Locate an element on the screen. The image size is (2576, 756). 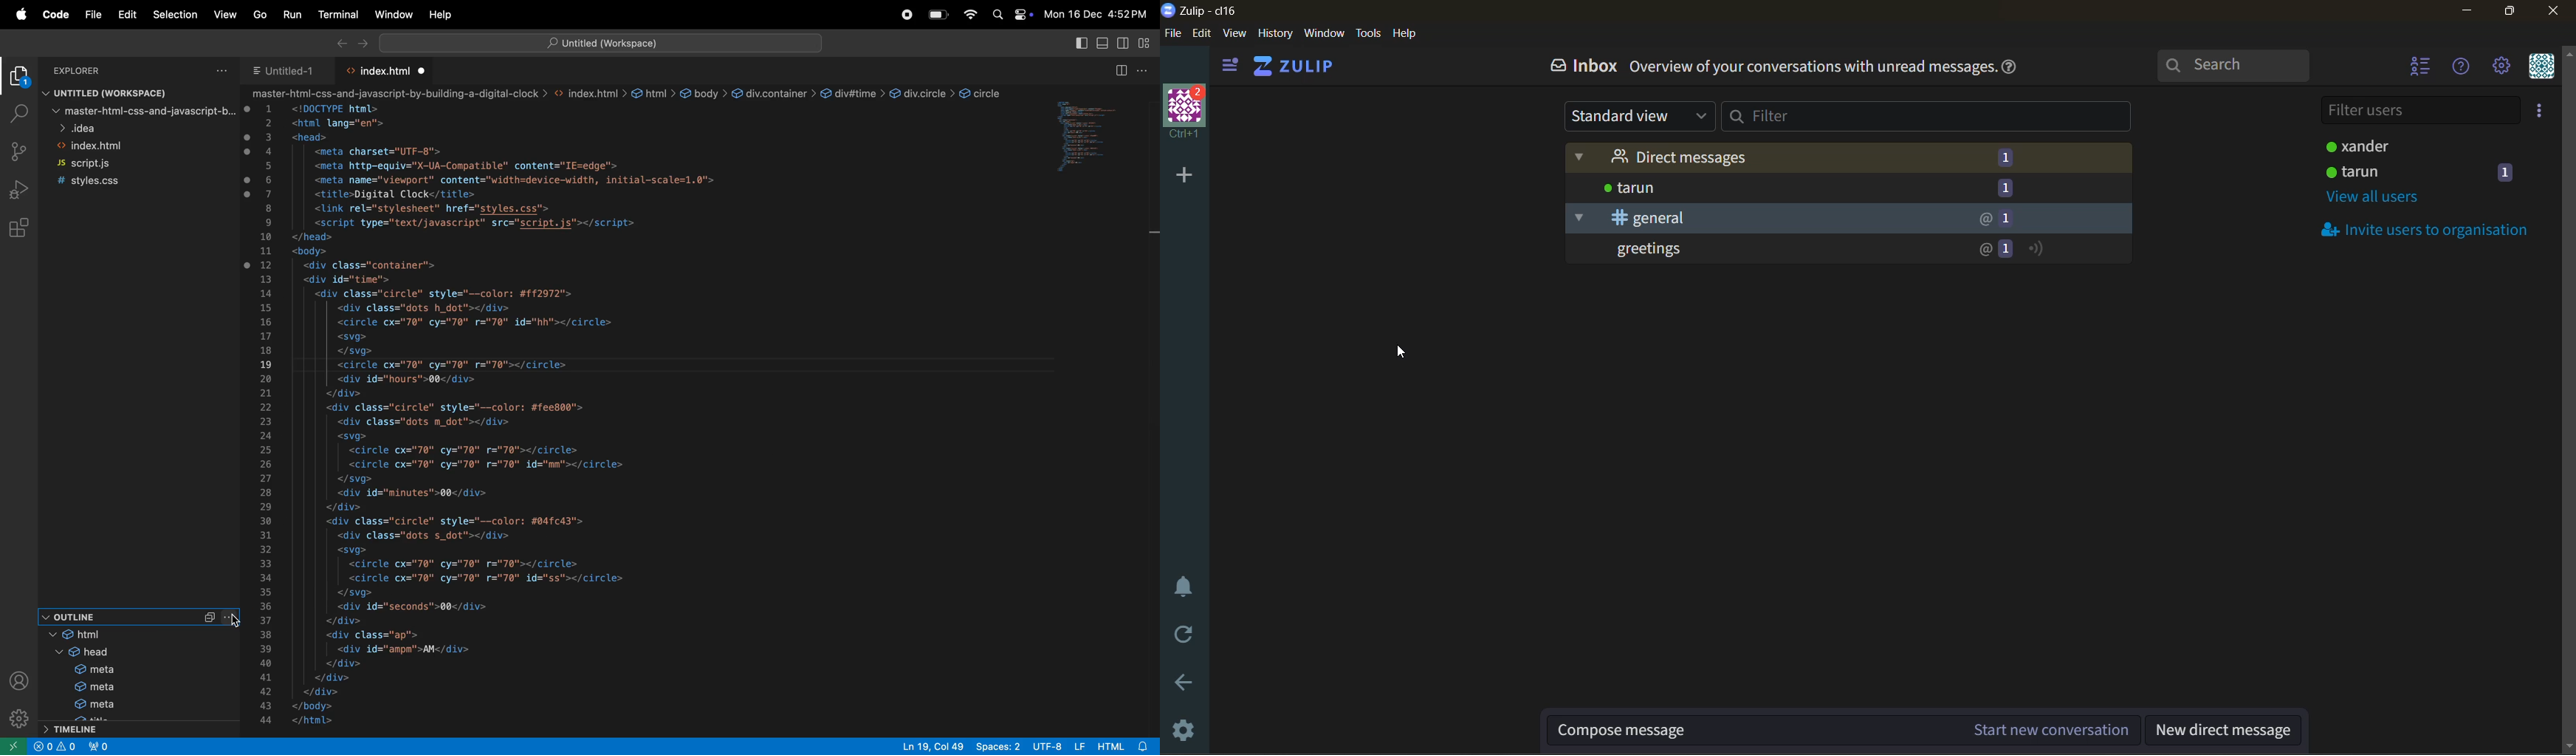
backward is located at coordinates (340, 43).